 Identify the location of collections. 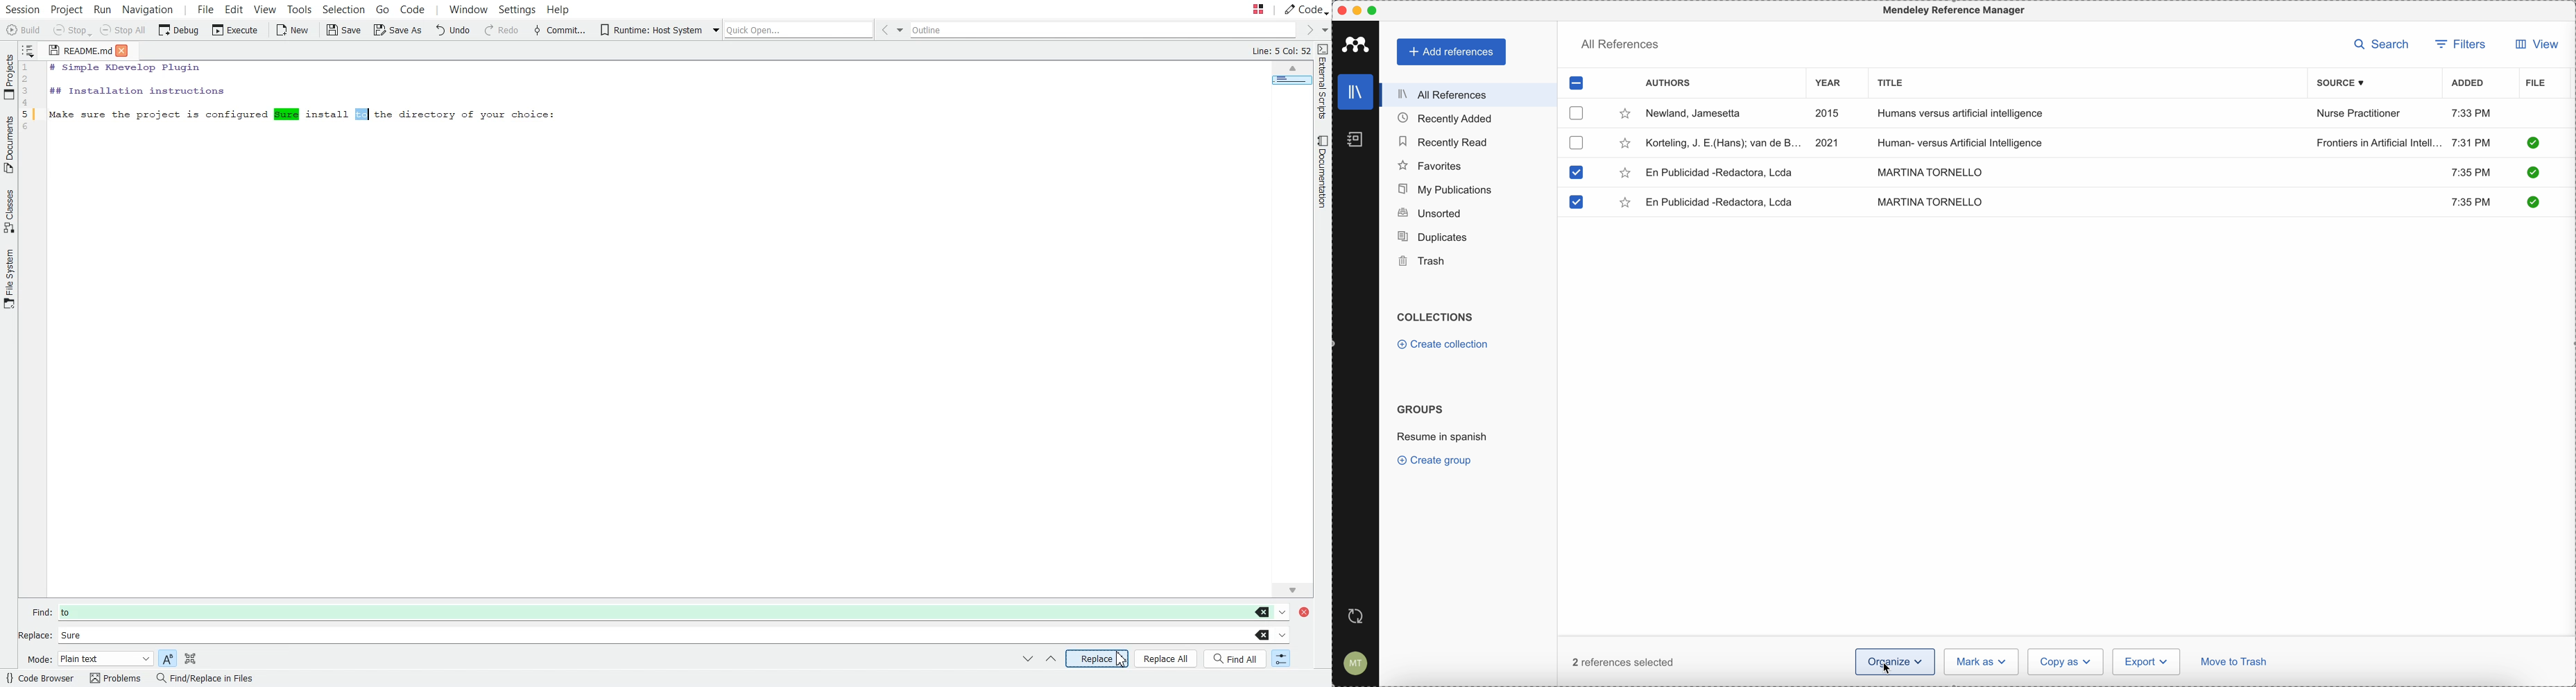
(1437, 317).